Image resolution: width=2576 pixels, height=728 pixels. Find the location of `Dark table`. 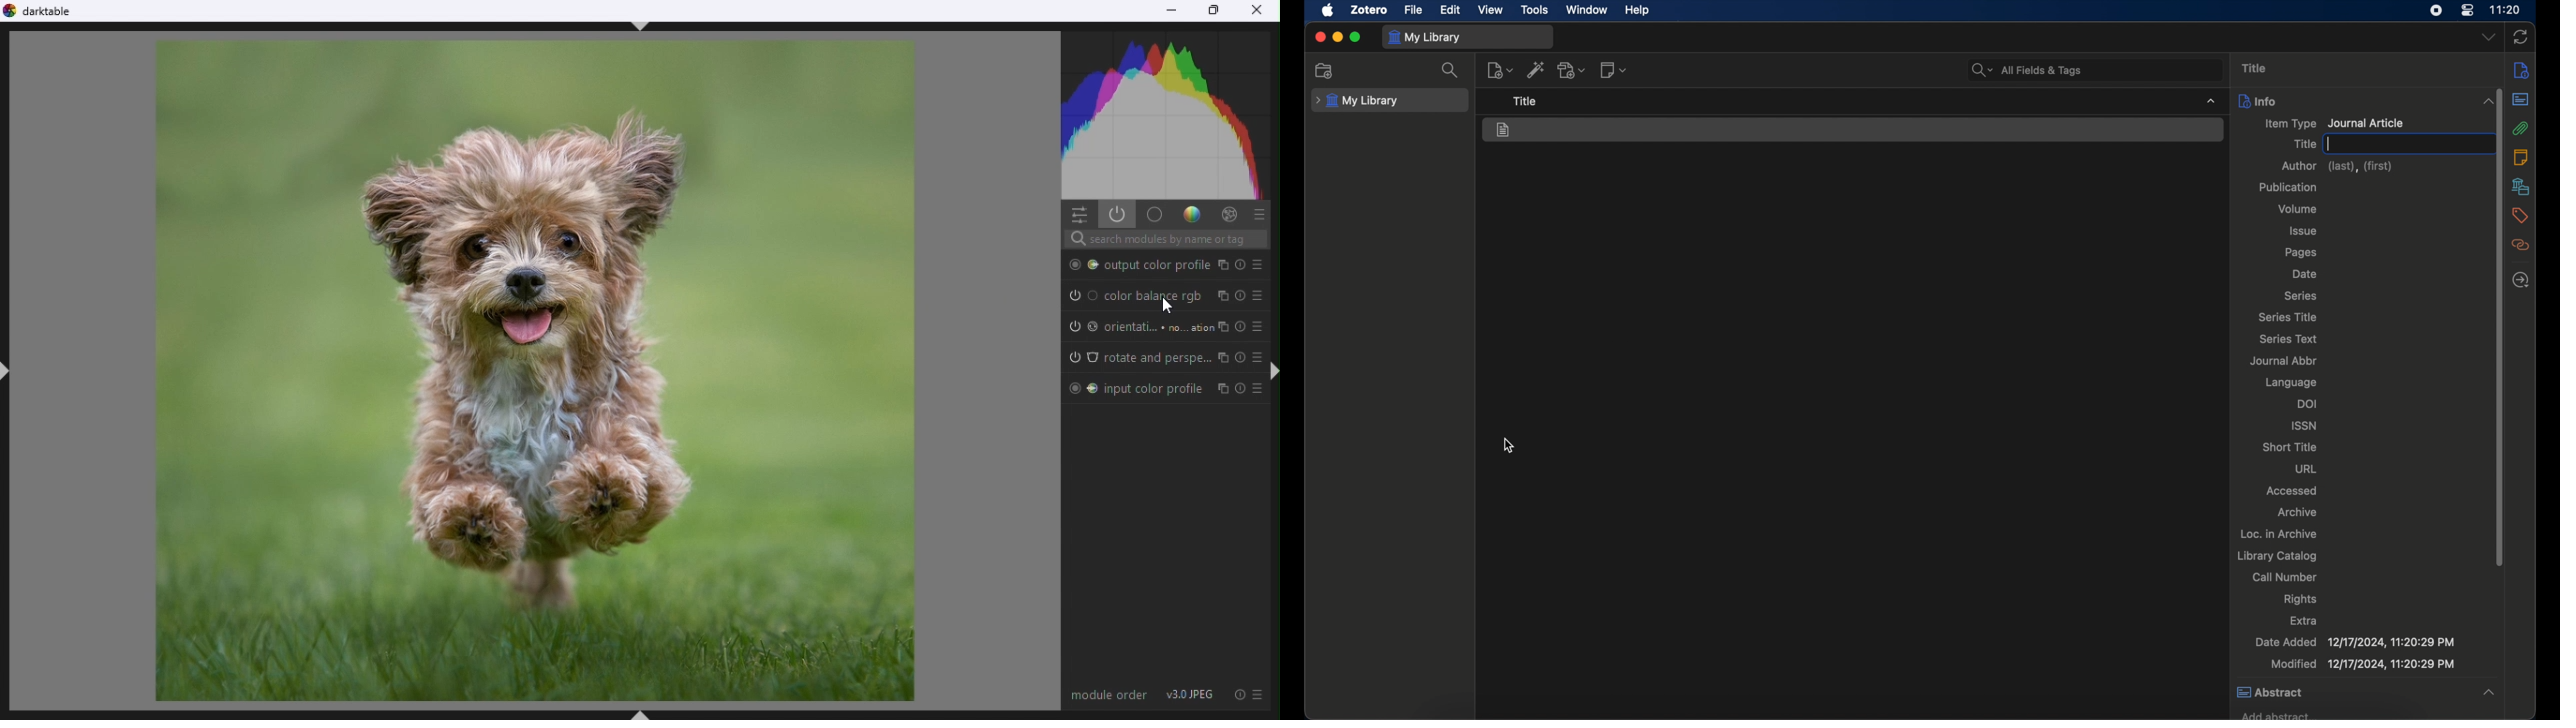

Dark table is located at coordinates (44, 13).